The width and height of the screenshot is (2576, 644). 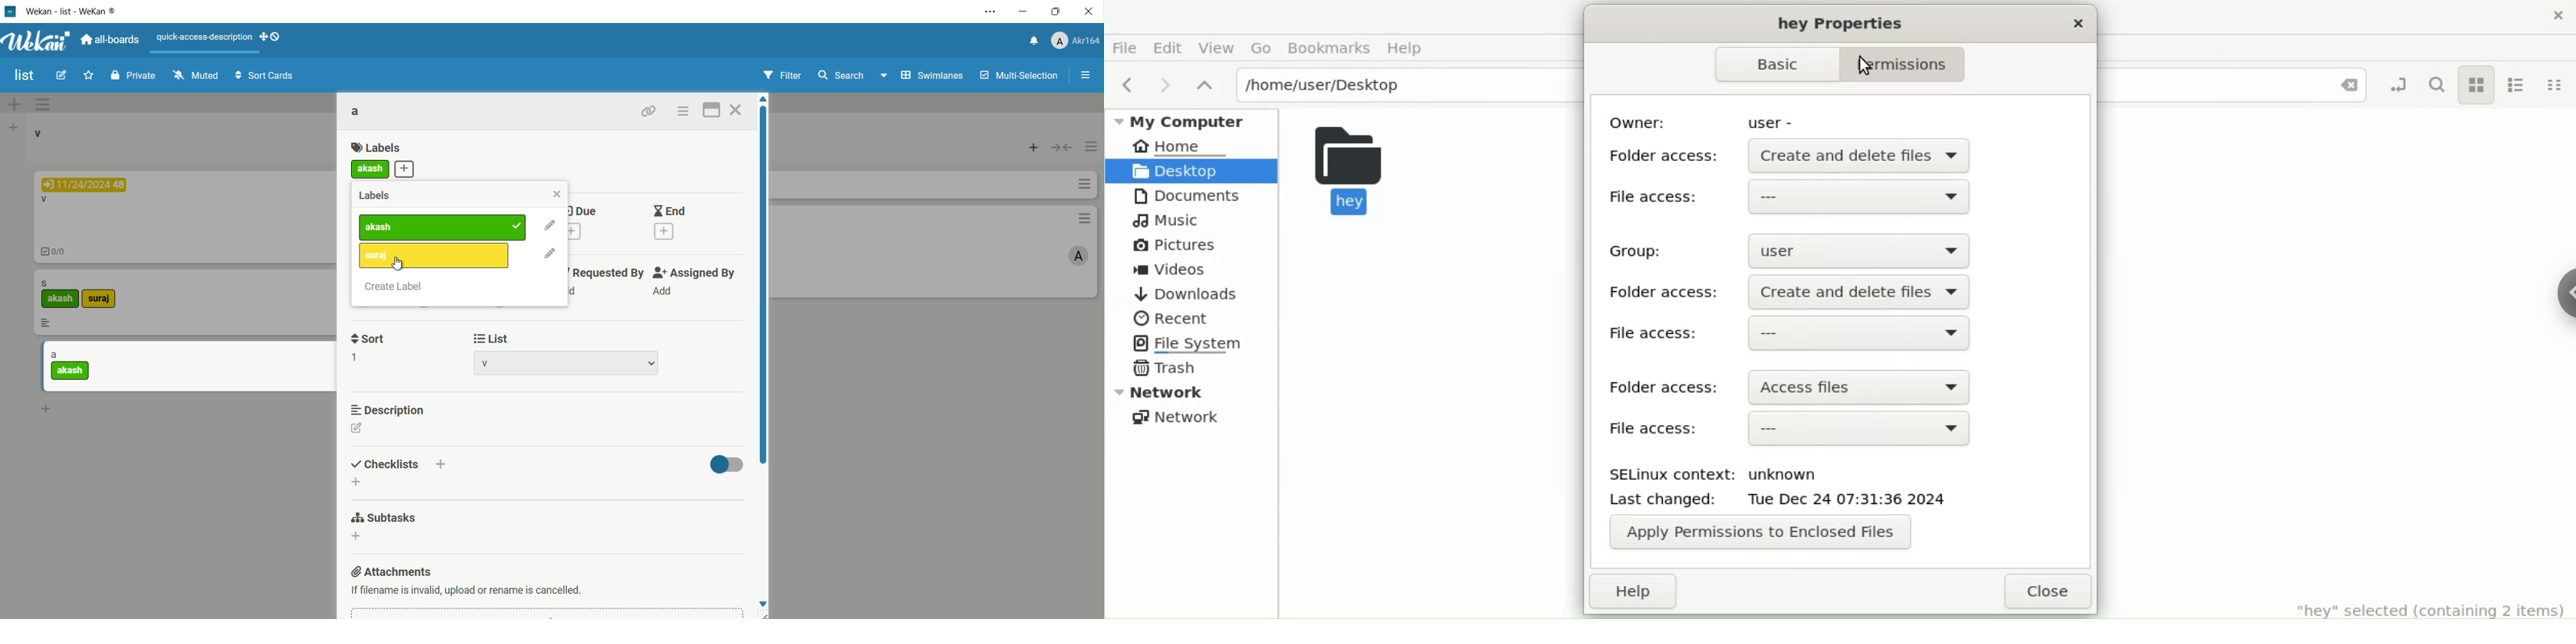 I want to click on open/close sidebar, so click(x=1086, y=75).